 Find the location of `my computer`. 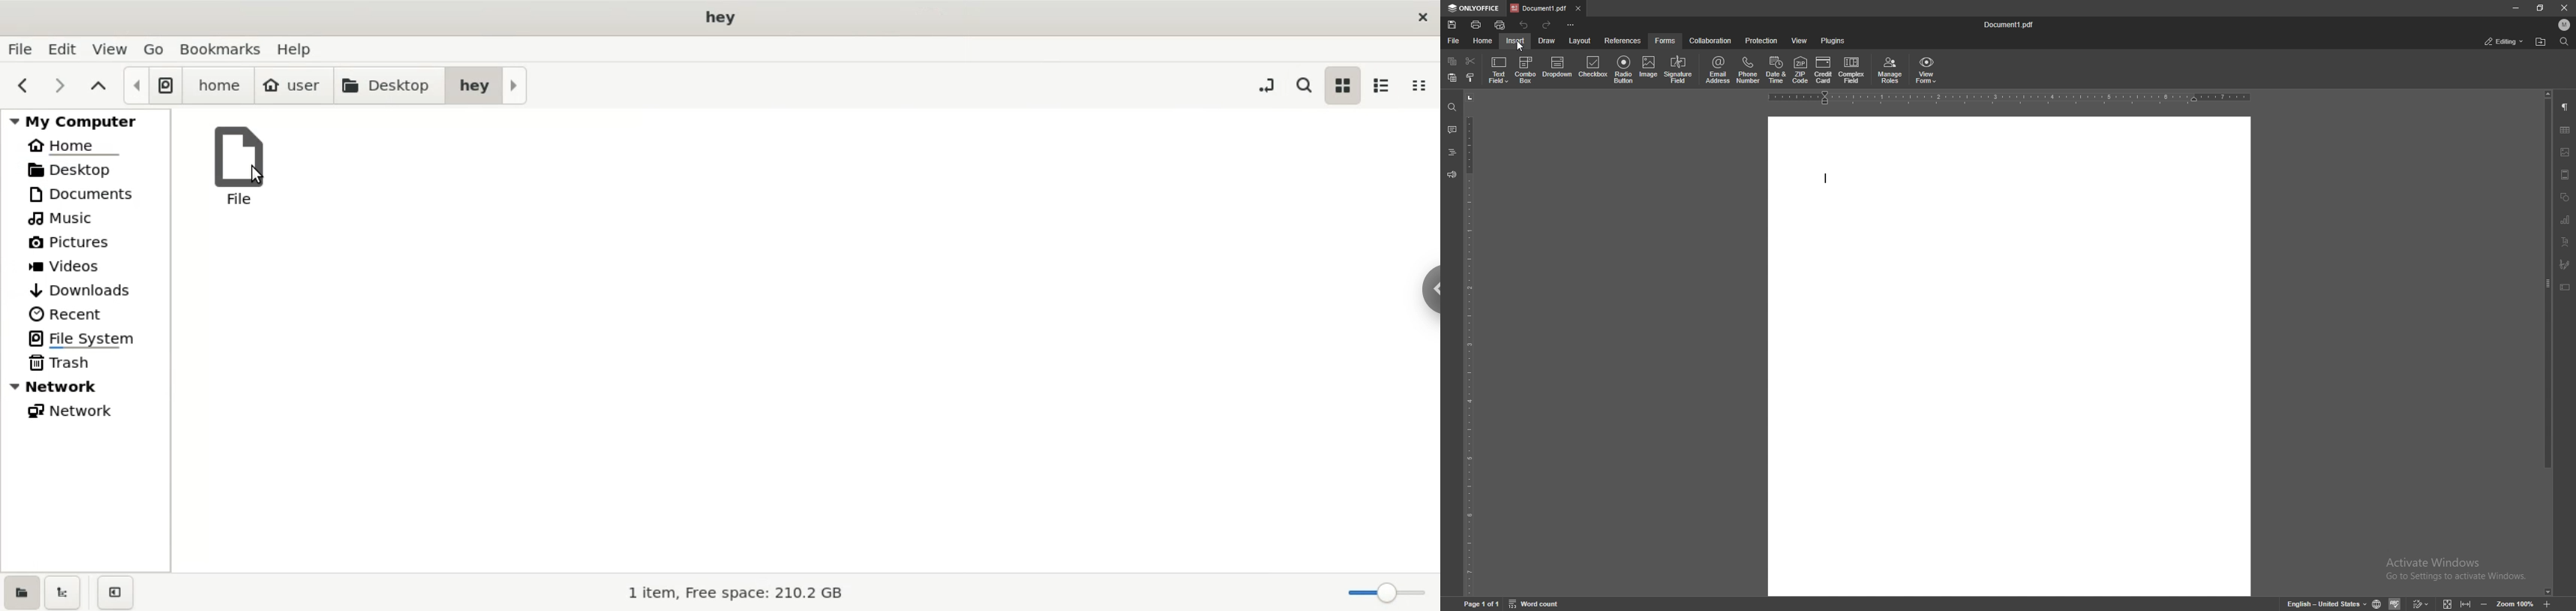

my computer is located at coordinates (86, 119).